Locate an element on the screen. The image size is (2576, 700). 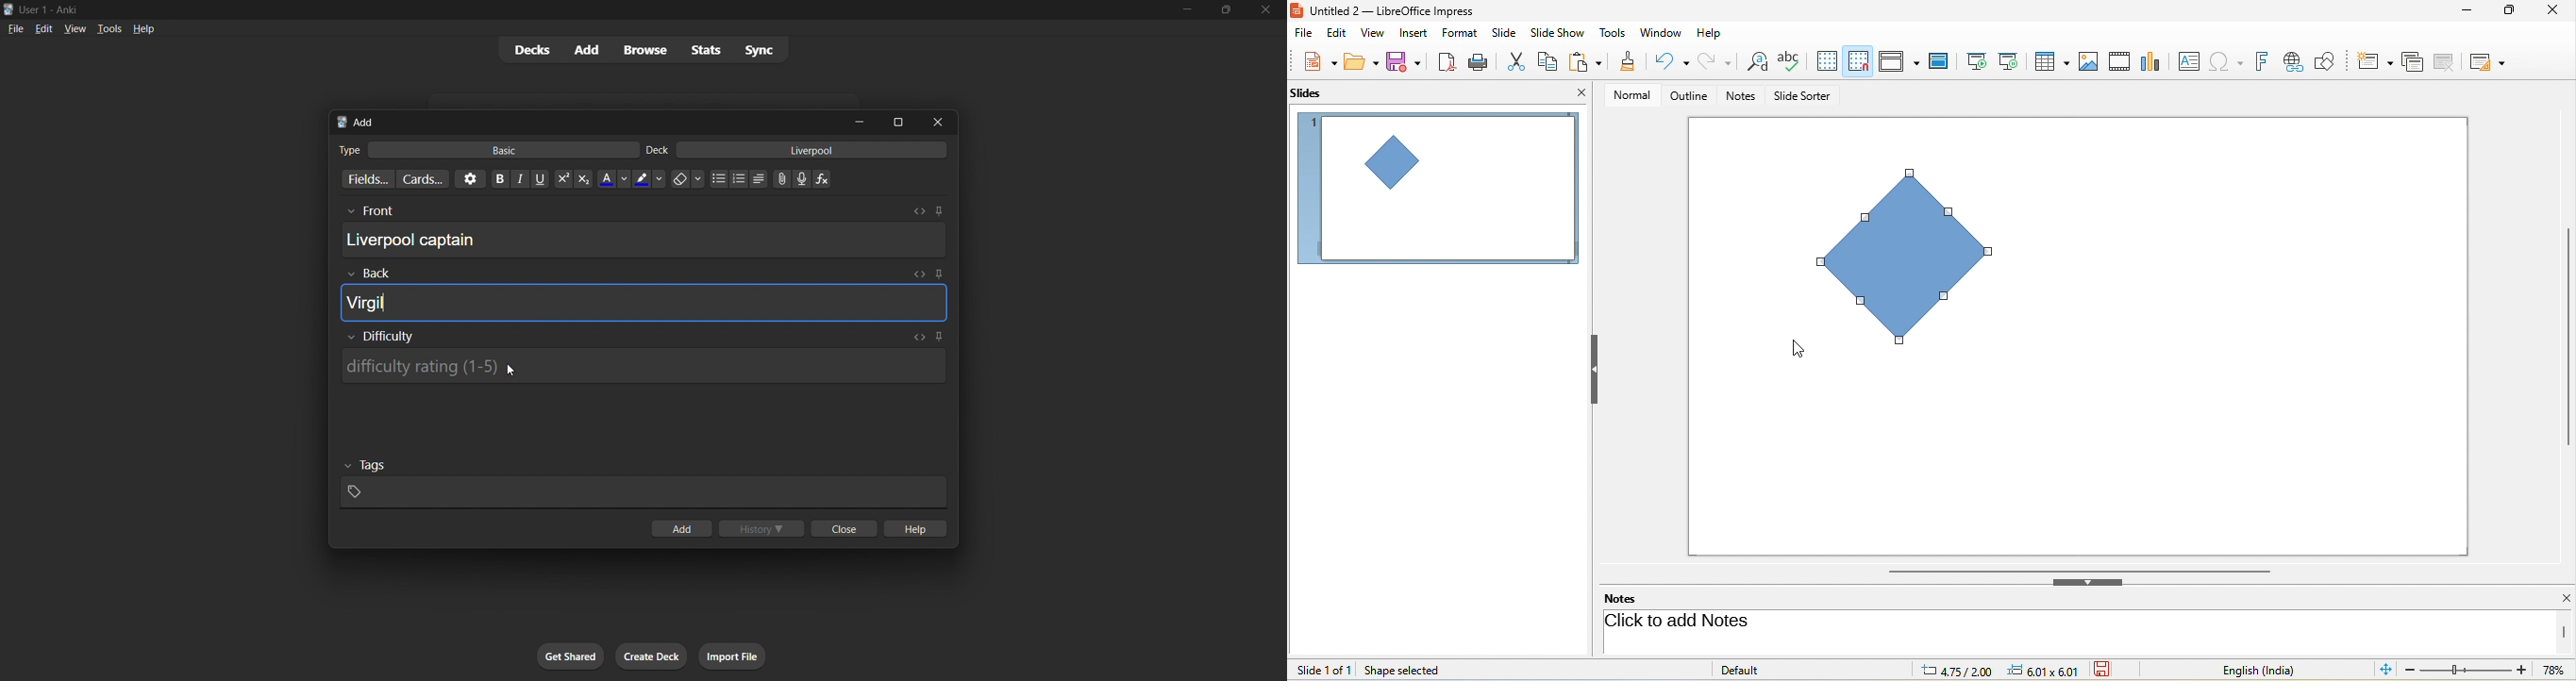
save is located at coordinates (1405, 62).